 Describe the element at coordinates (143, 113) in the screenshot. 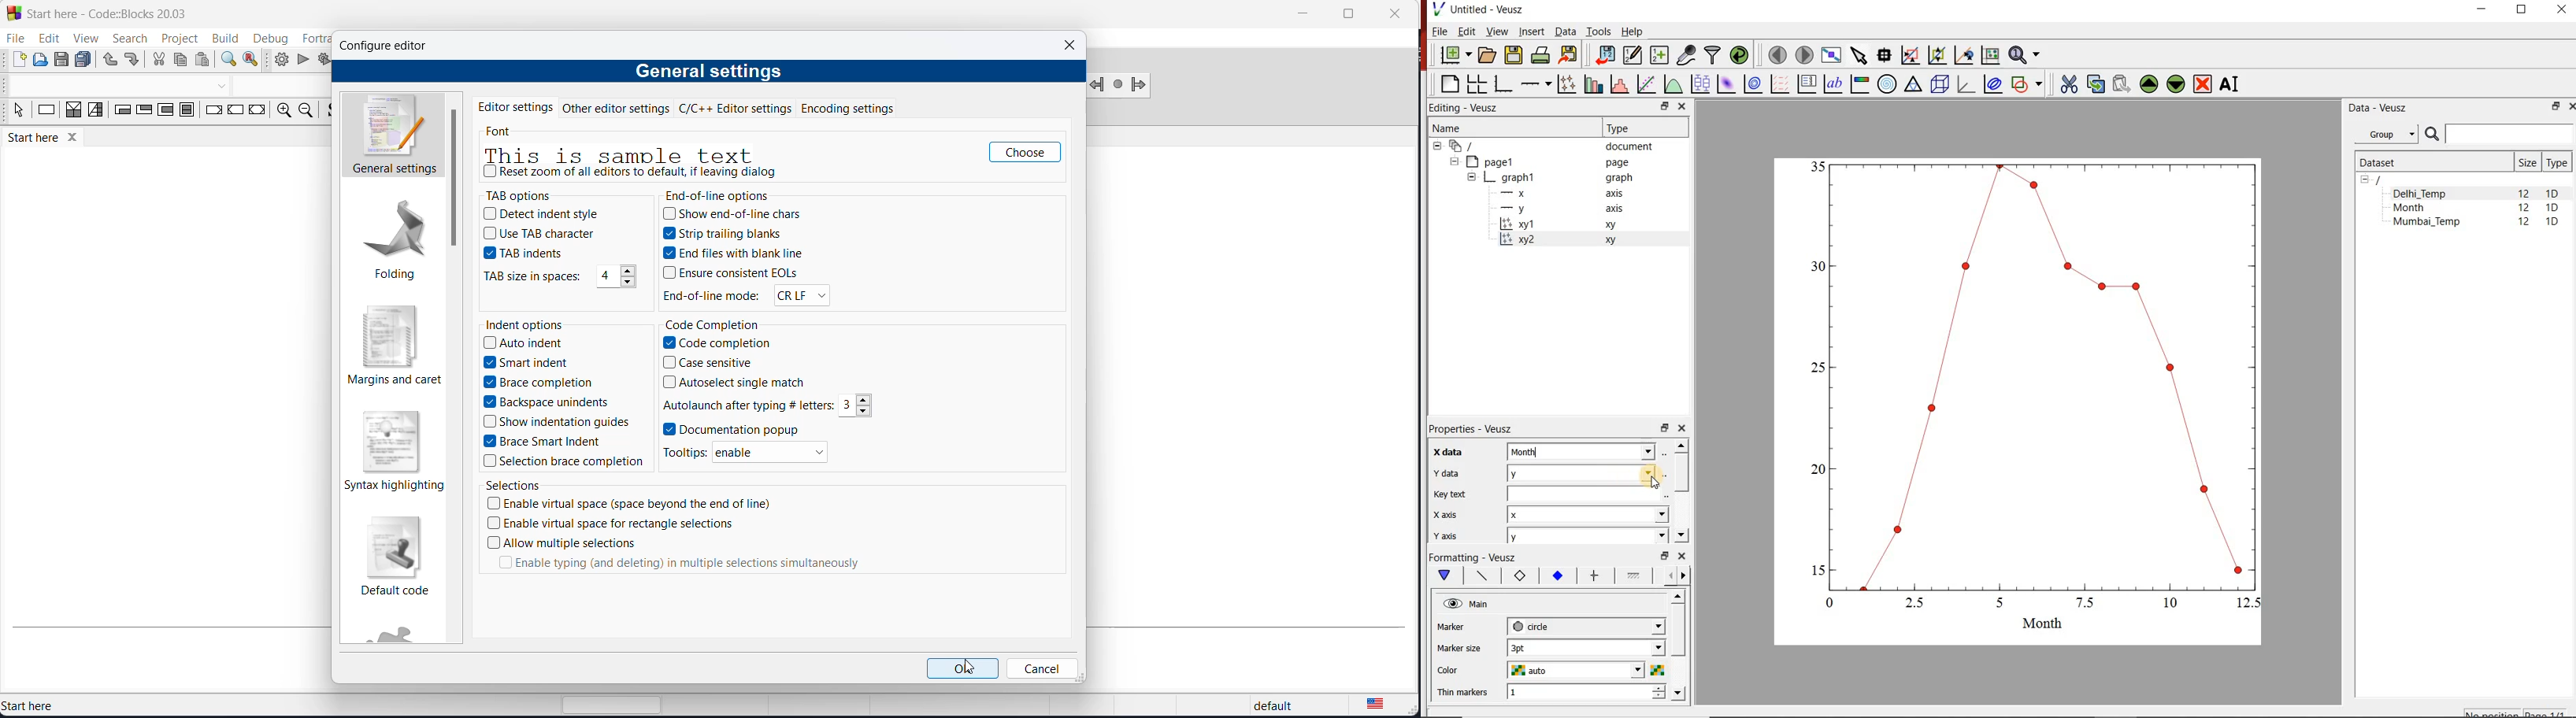

I see `exit condition loop` at that location.